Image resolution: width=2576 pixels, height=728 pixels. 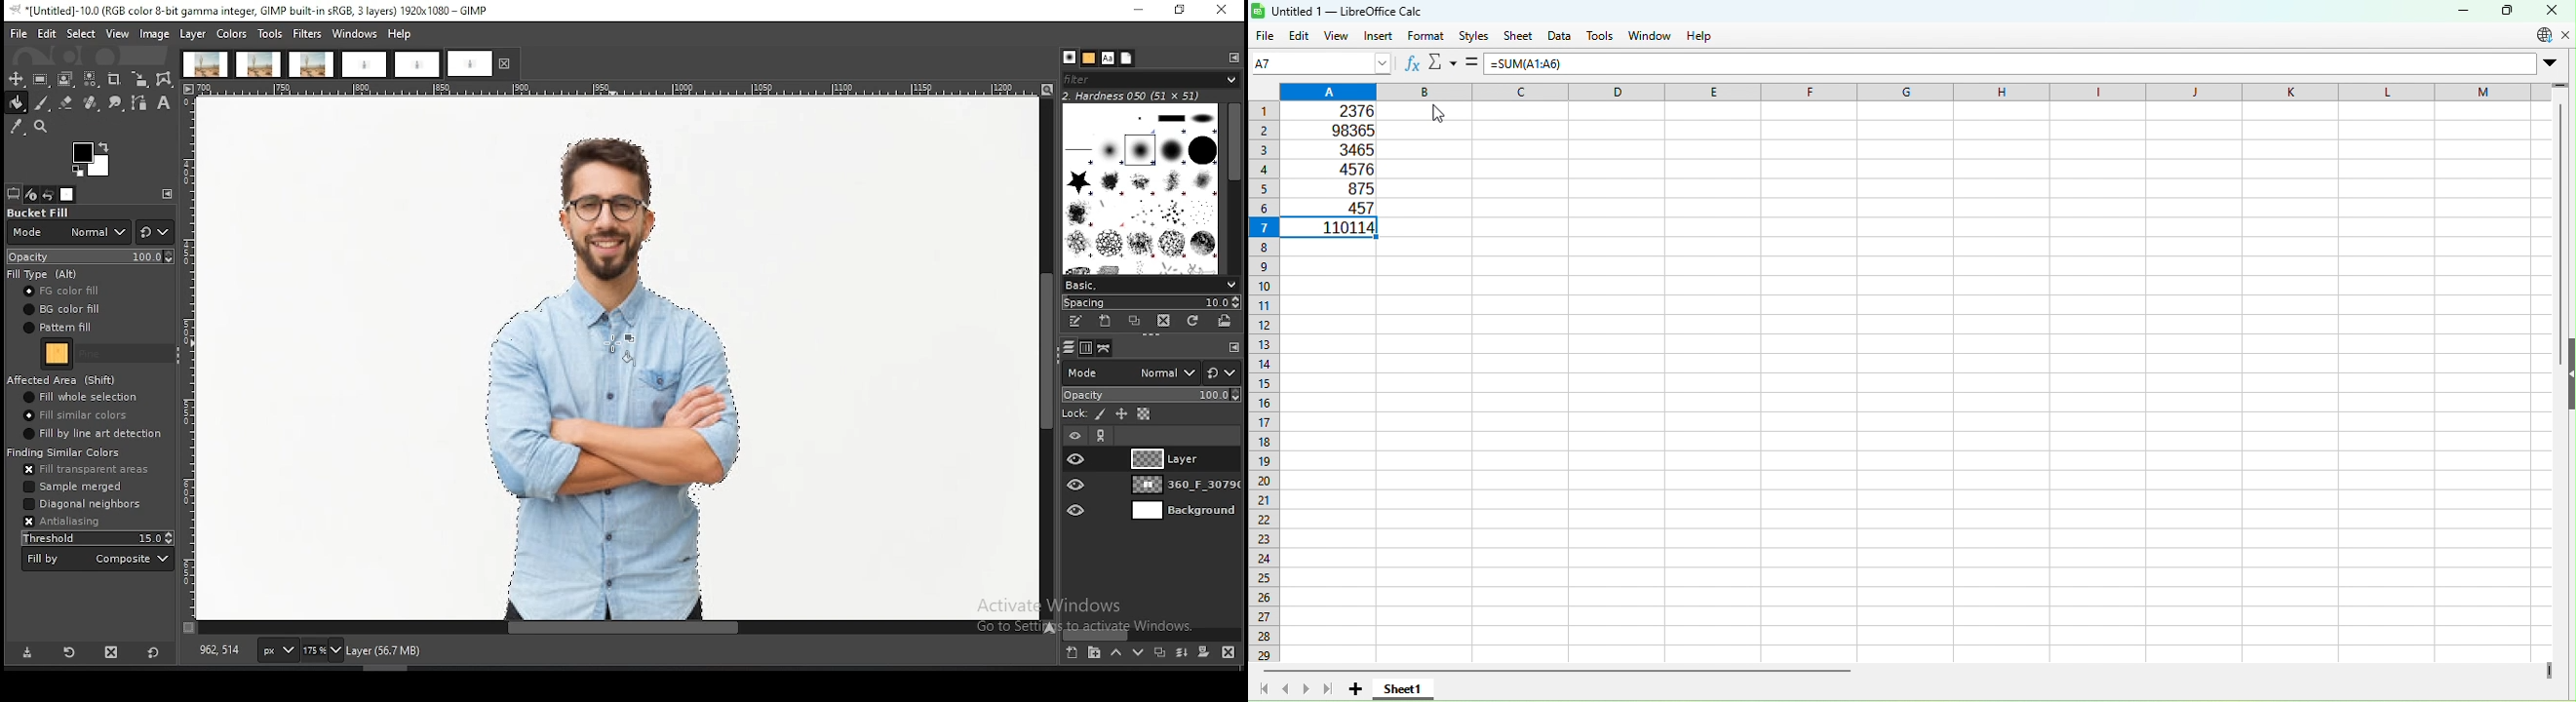 I want to click on reset, so click(x=1223, y=371).